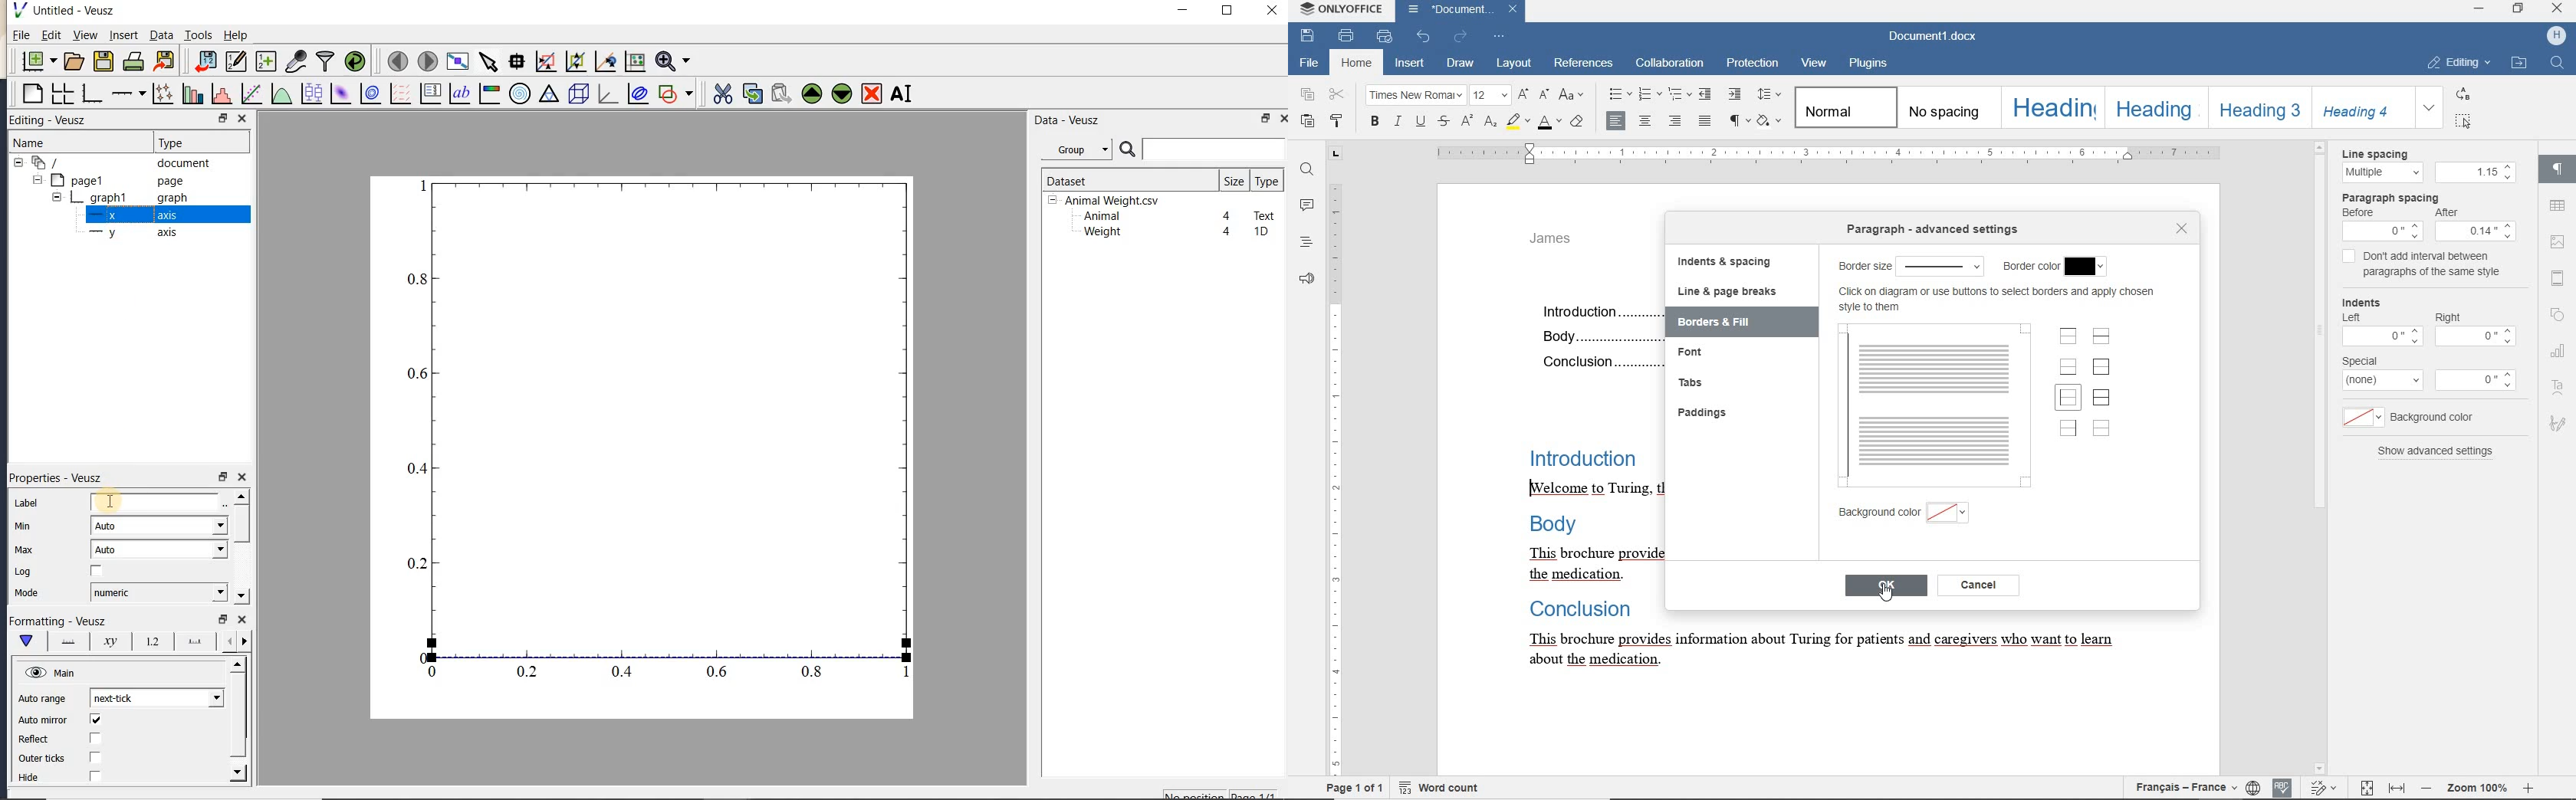 The width and height of the screenshot is (2576, 812). What do you see at coordinates (1338, 95) in the screenshot?
I see `cut` at bounding box center [1338, 95].